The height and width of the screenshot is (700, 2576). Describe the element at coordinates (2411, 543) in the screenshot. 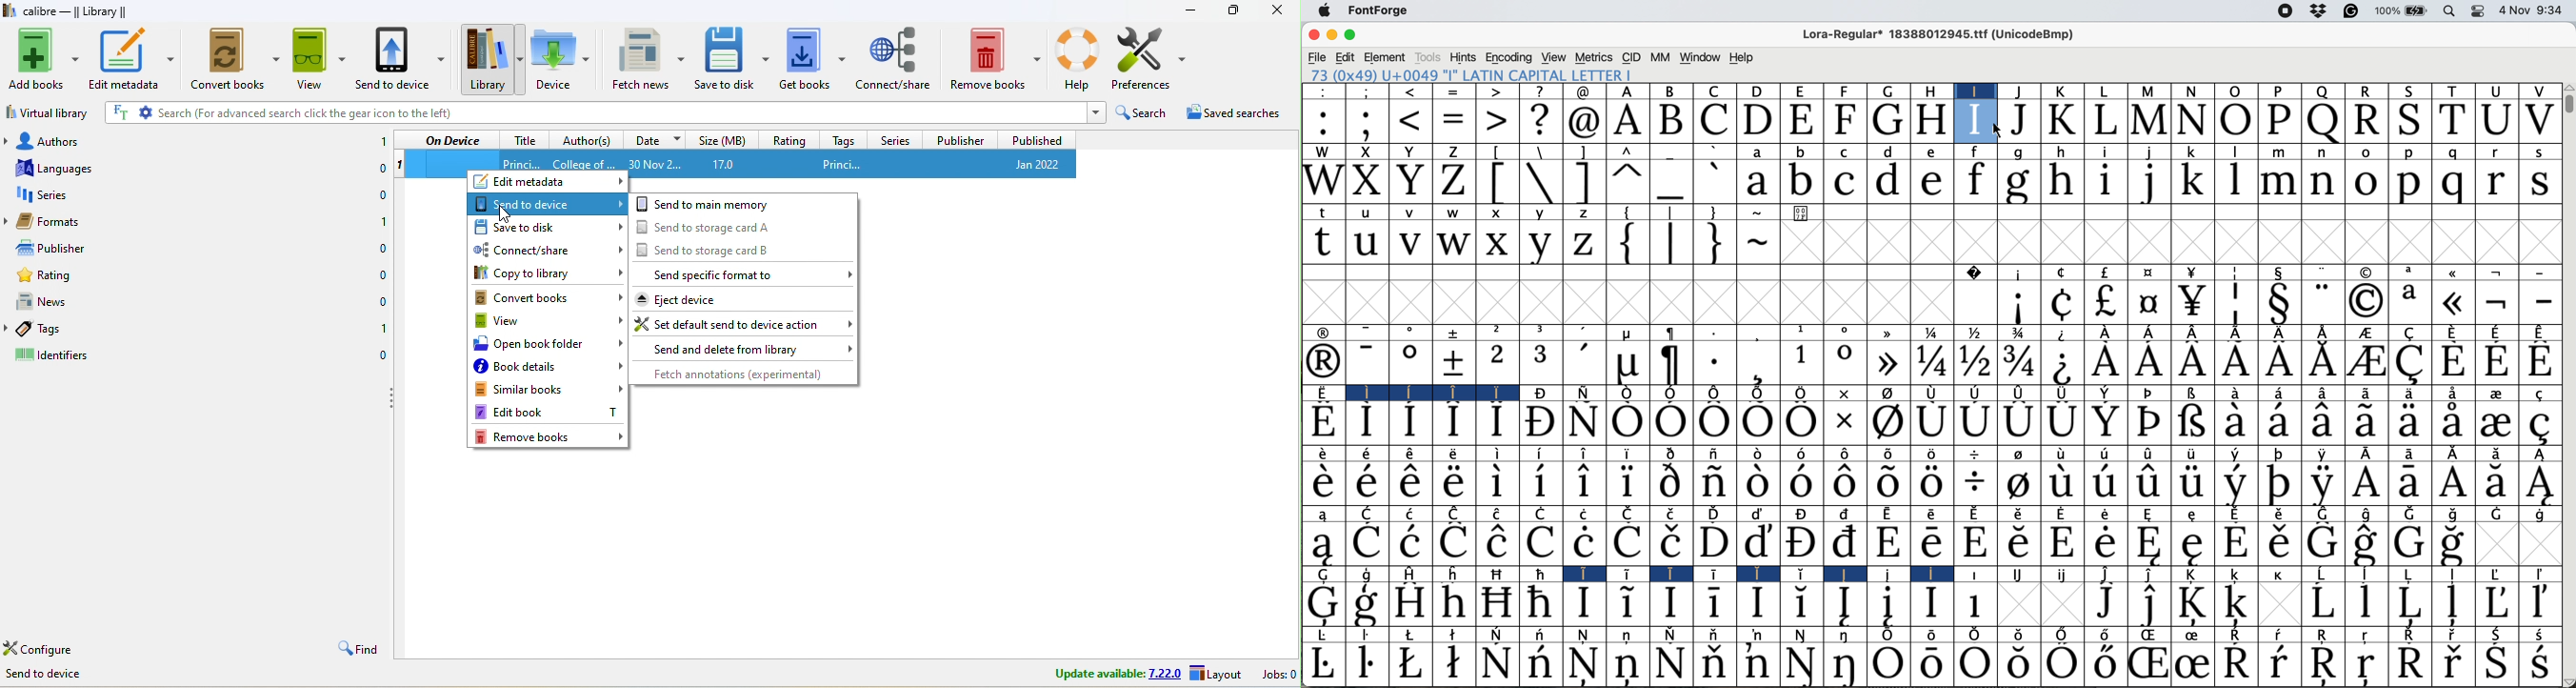

I see `Symbol` at that location.